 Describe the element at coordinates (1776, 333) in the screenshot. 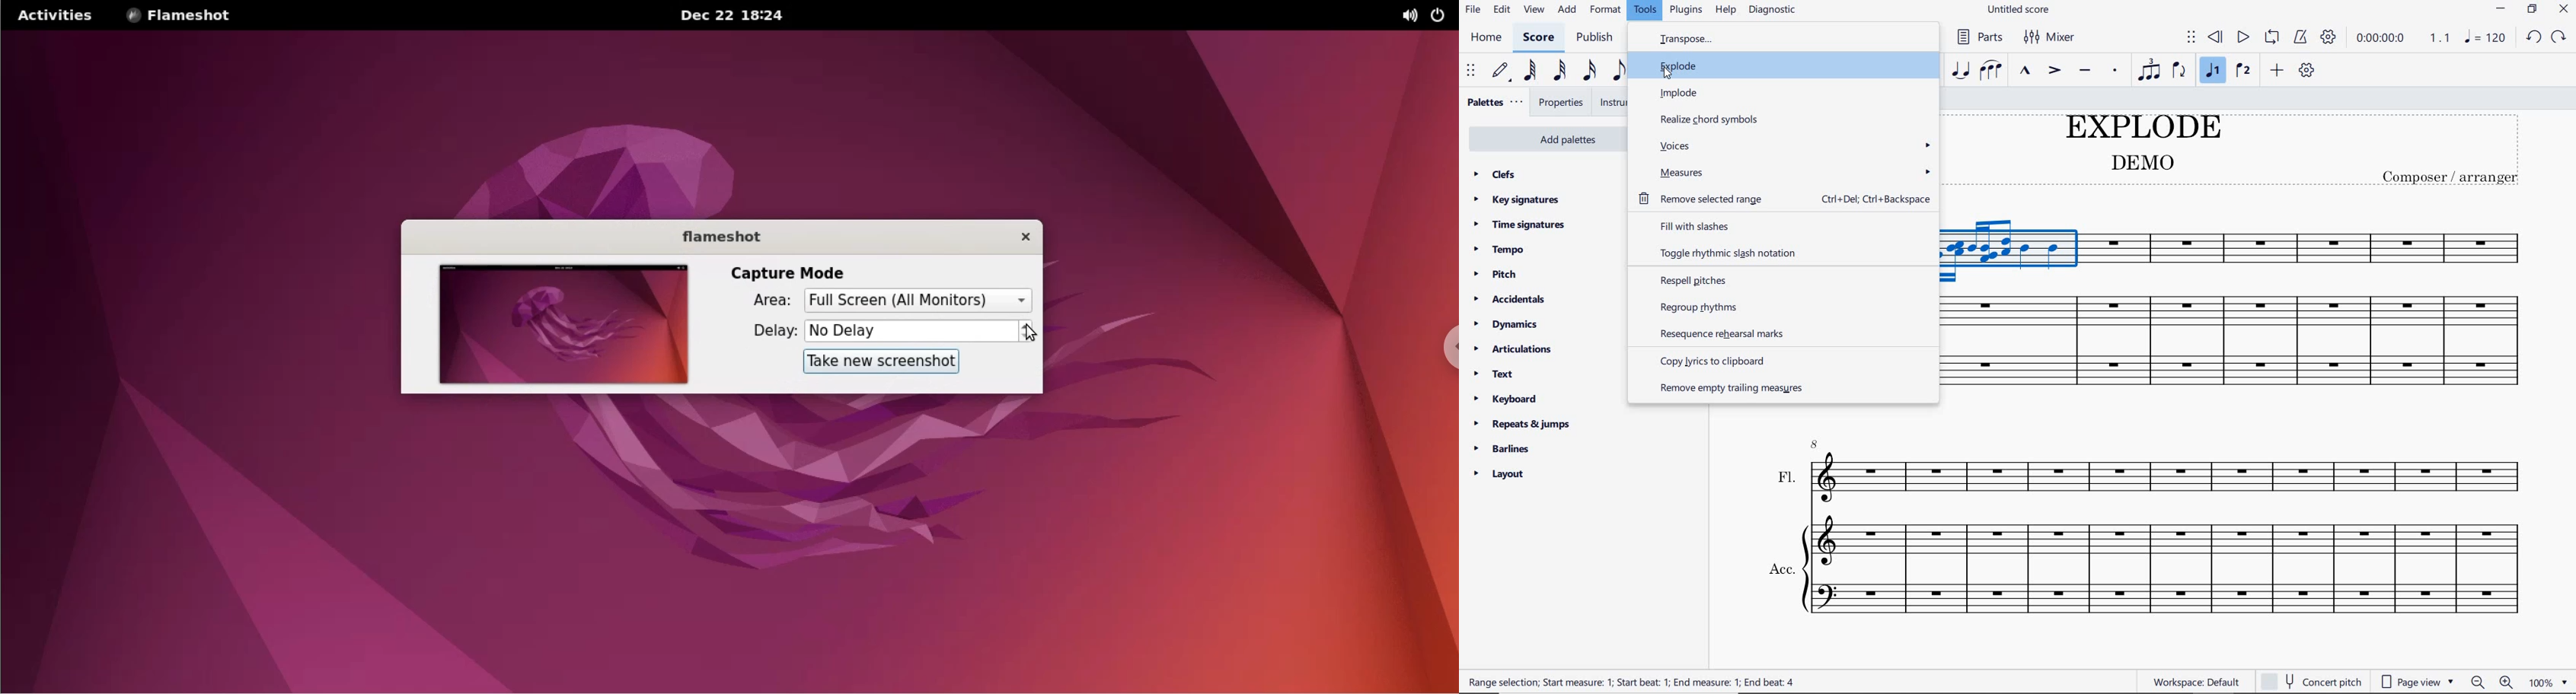

I see `resequence rehearsal marks` at that location.